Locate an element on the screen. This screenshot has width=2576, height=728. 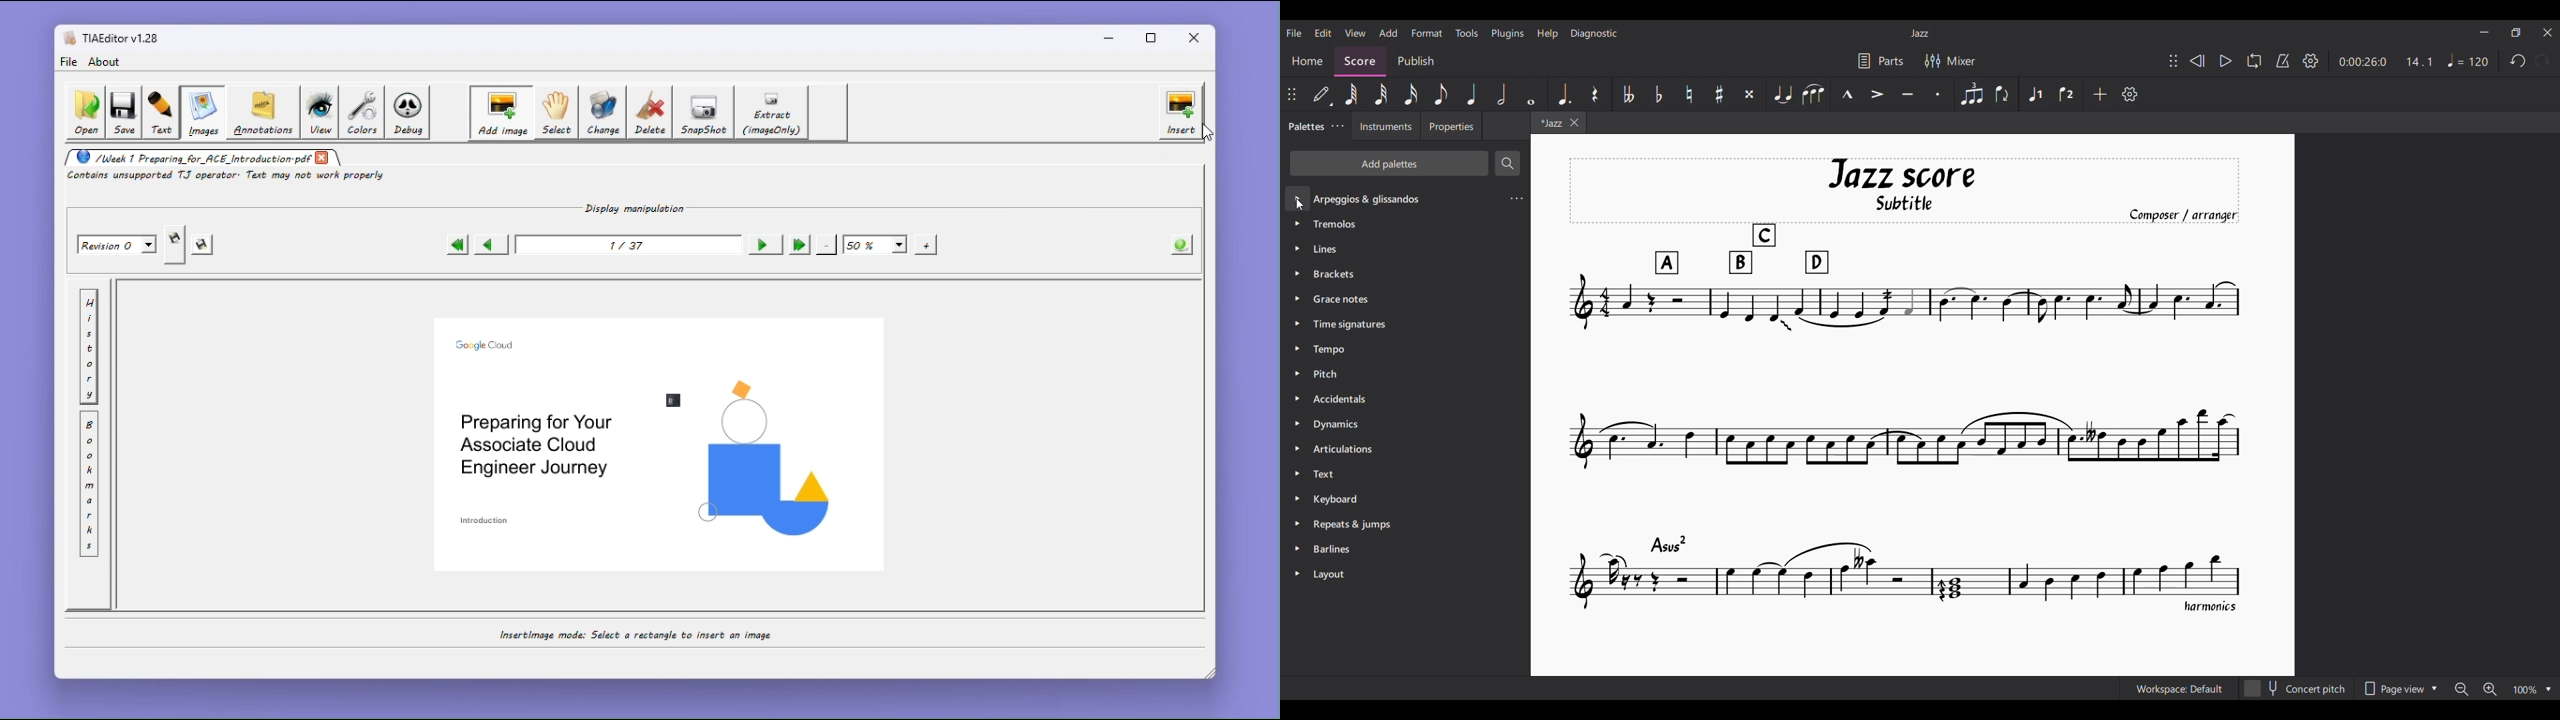
Settings is located at coordinates (2311, 61).